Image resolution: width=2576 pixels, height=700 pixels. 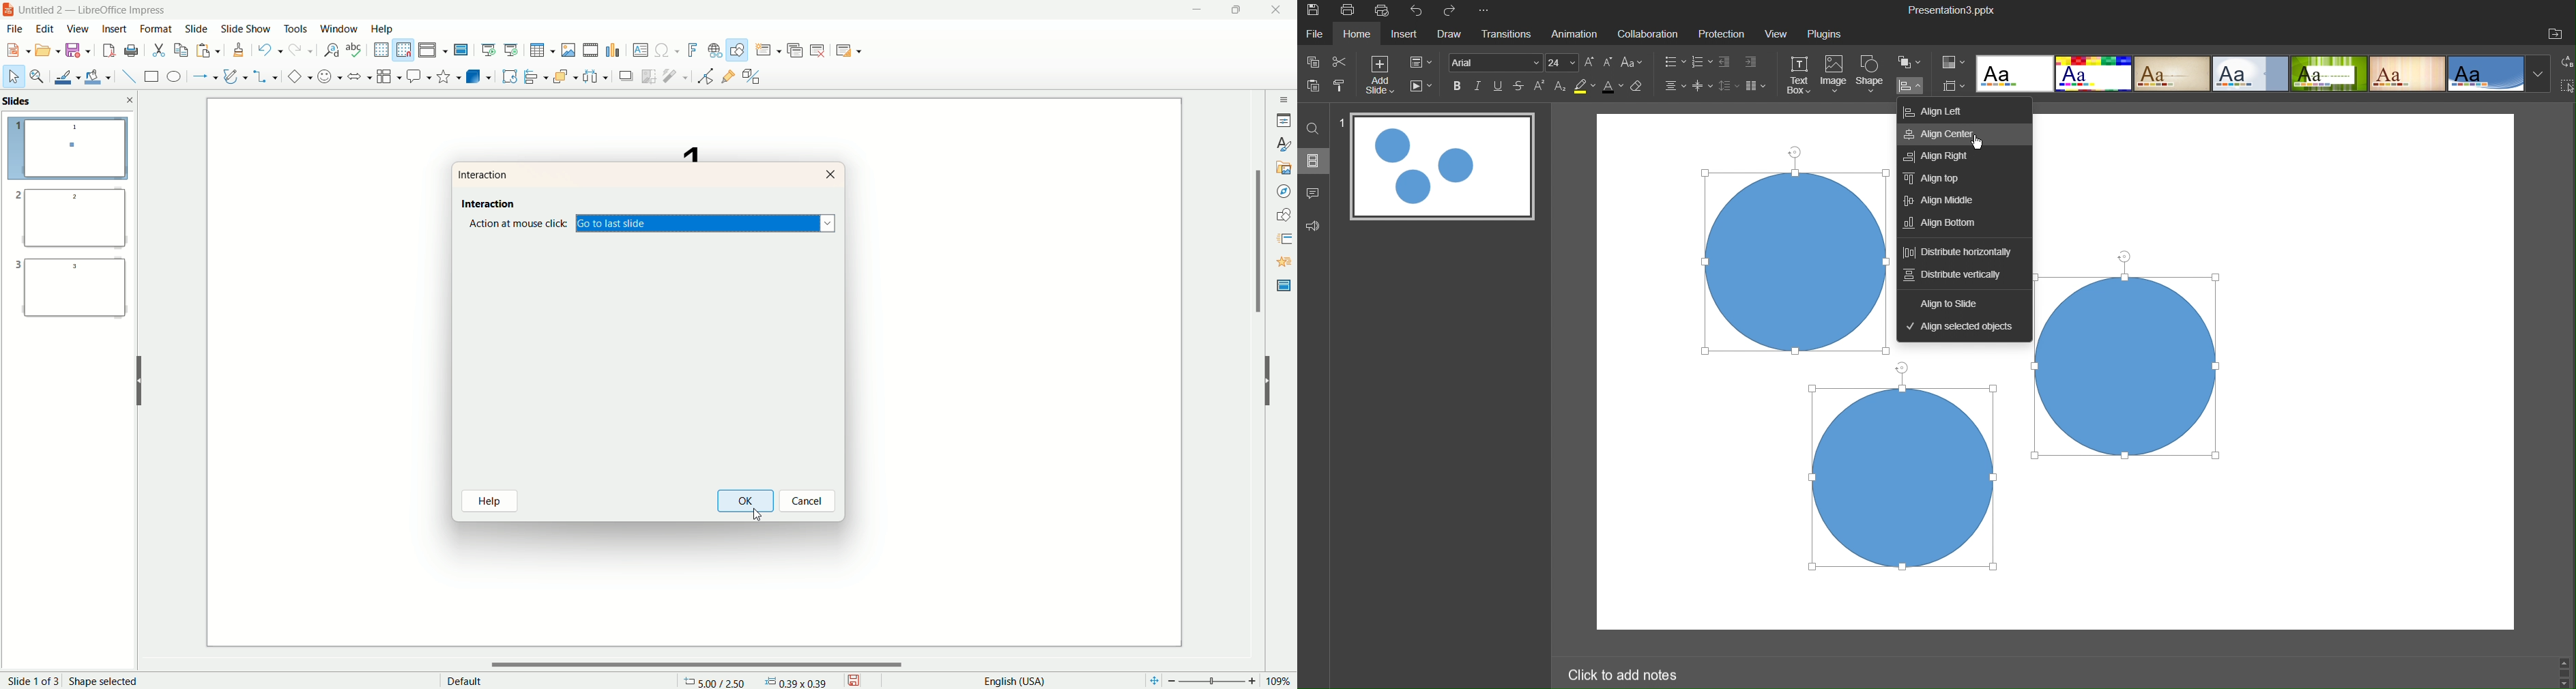 What do you see at coordinates (1608, 61) in the screenshot?
I see `Decrease size` at bounding box center [1608, 61].